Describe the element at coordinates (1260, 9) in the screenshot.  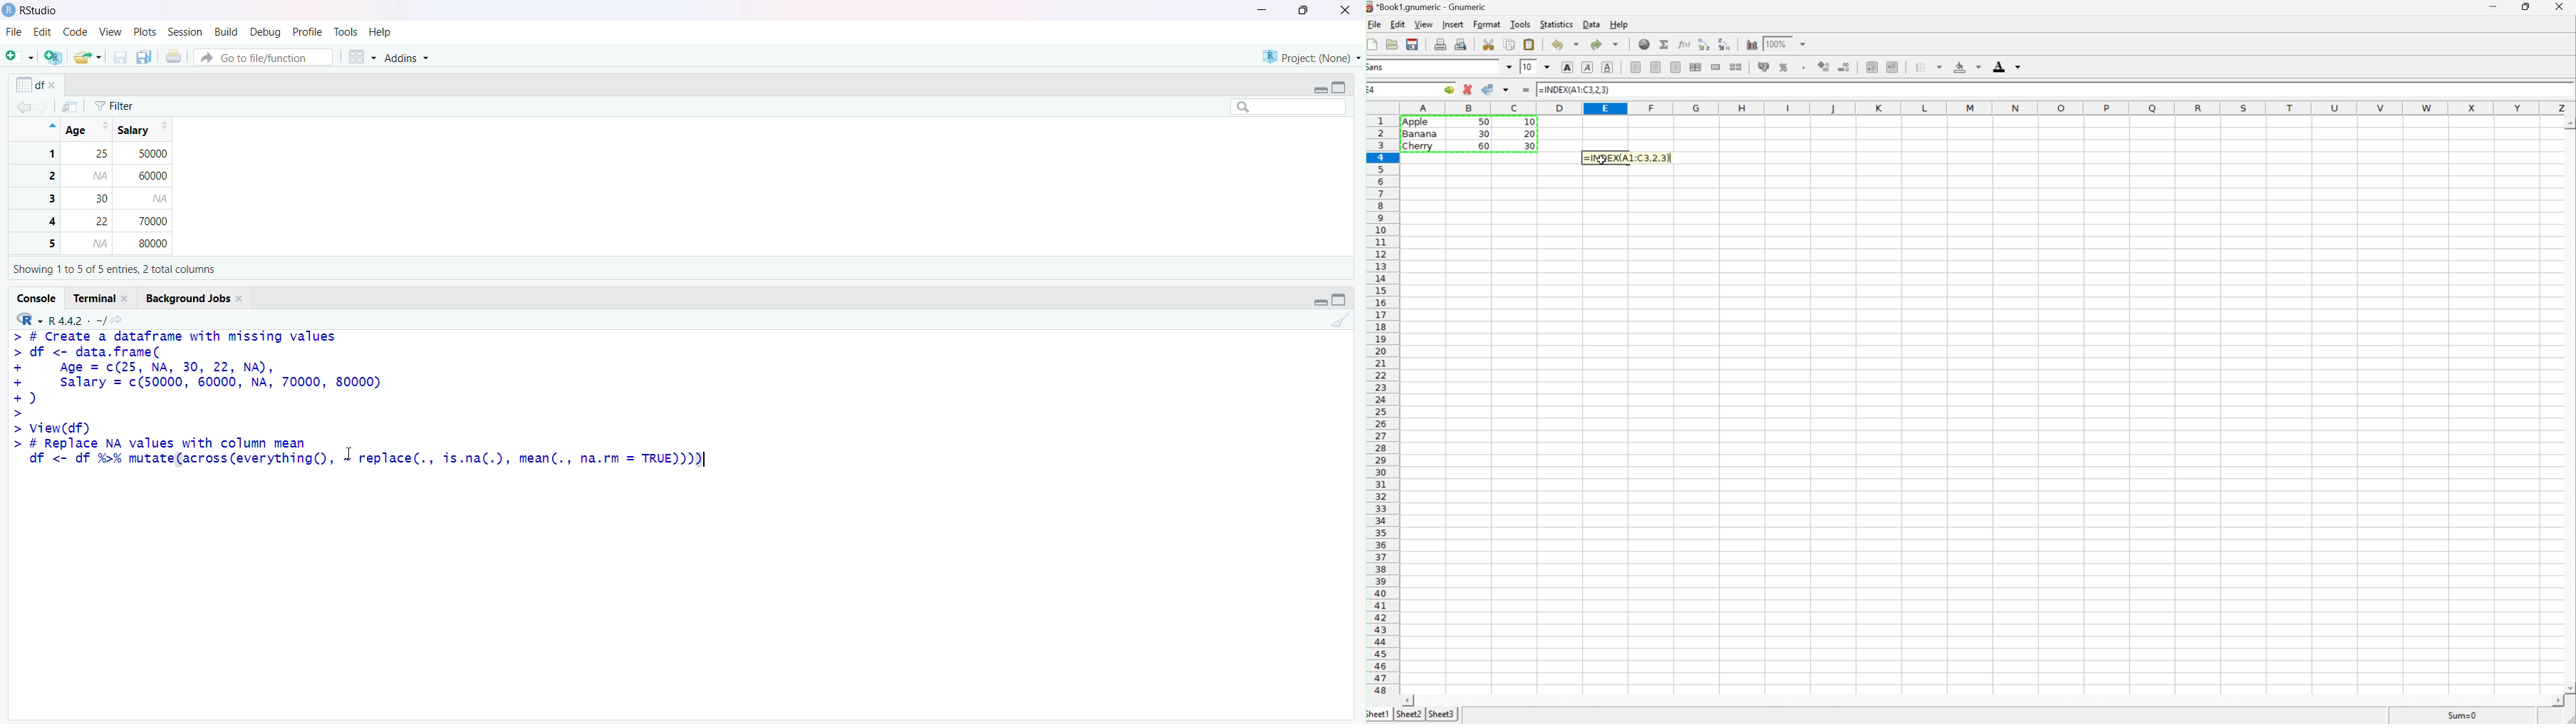
I see `Minimize` at that location.